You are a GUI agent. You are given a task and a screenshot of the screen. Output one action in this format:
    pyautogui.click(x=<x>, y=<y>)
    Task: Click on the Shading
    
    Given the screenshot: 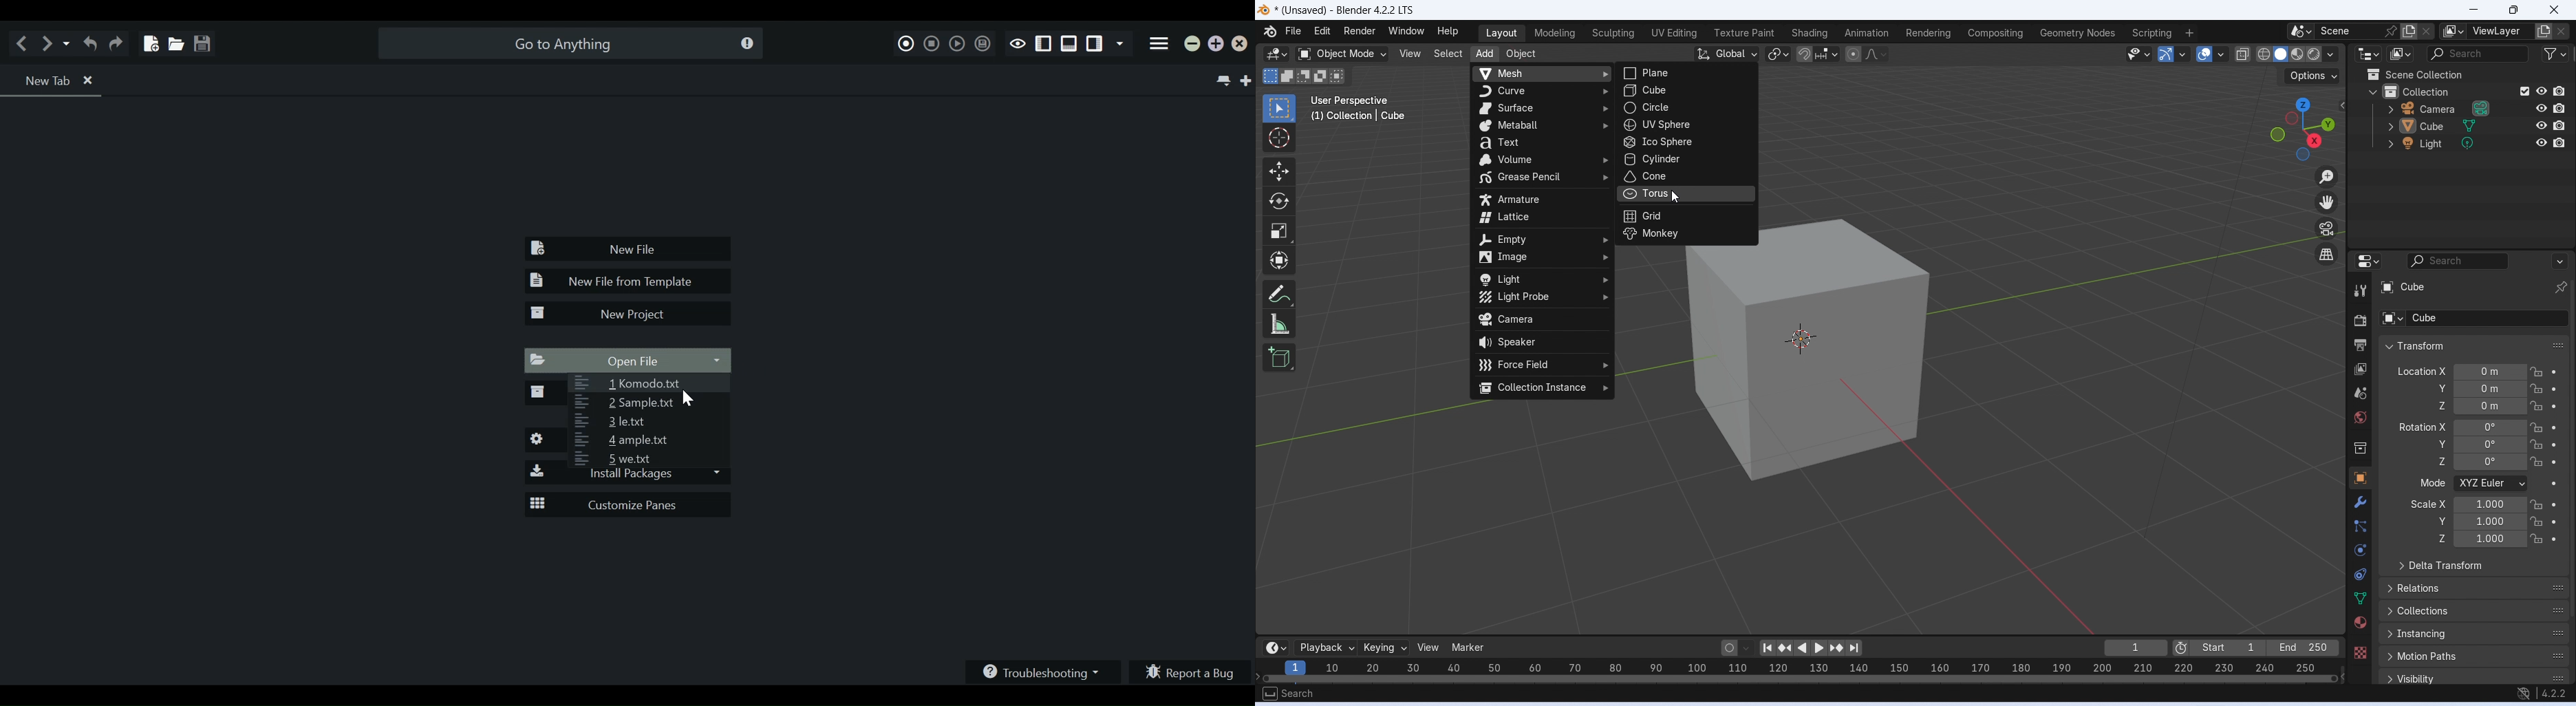 What is the action you would take?
    pyautogui.click(x=1810, y=34)
    